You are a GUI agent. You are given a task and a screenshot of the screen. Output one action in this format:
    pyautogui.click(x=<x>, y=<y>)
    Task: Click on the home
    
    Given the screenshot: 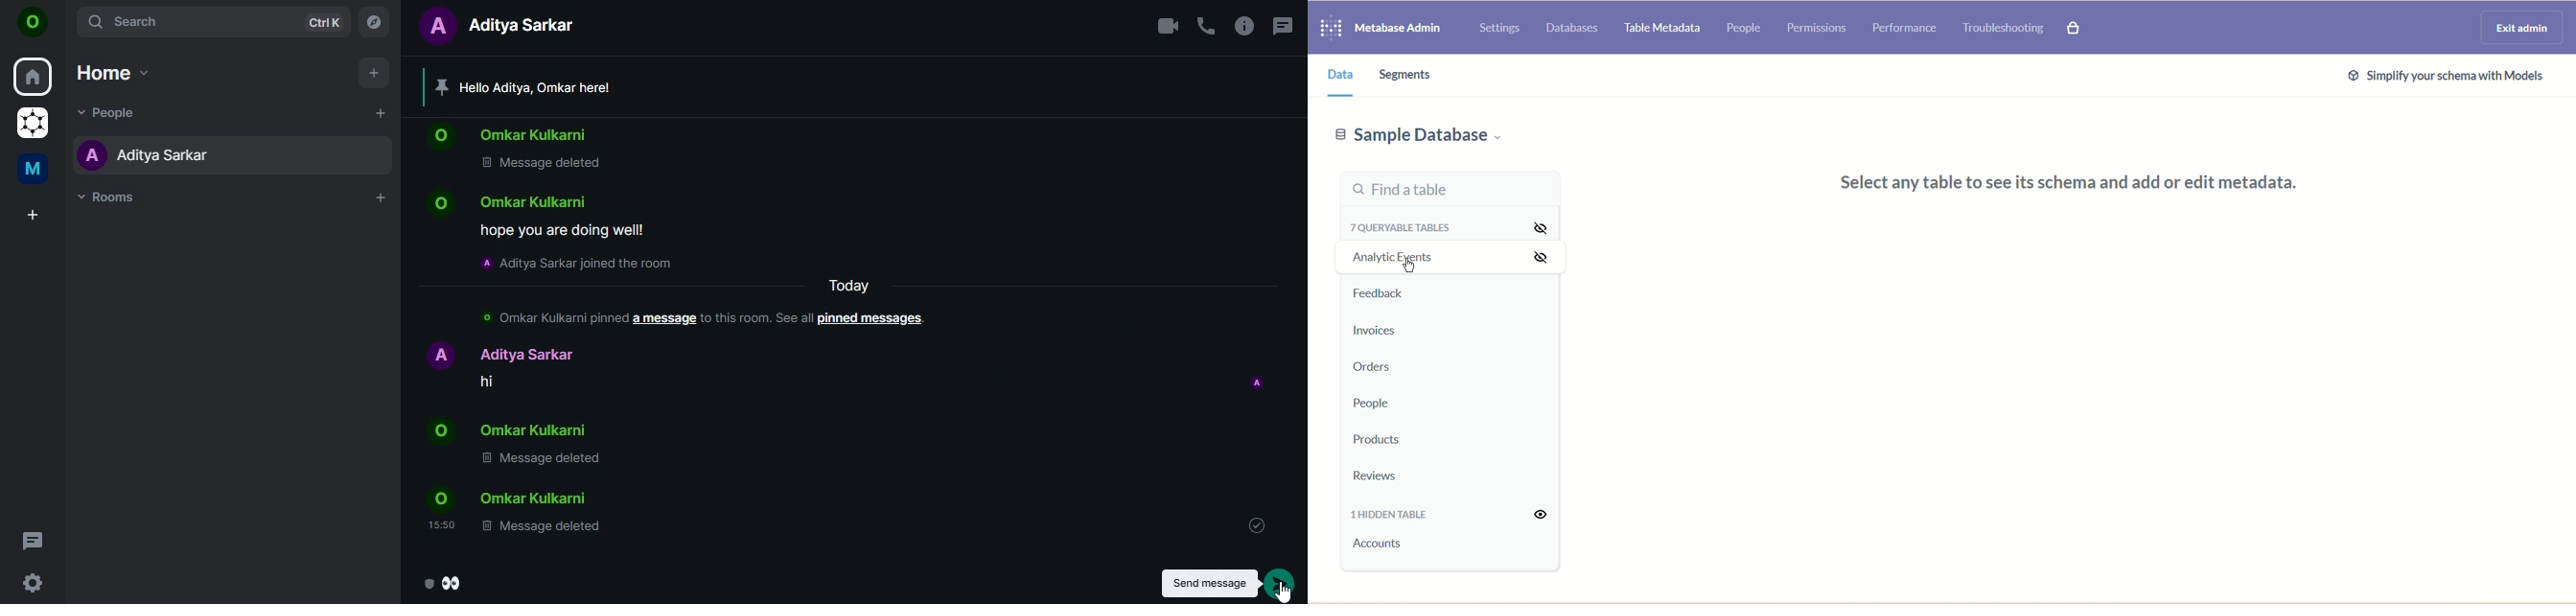 What is the action you would take?
    pyautogui.click(x=33, y=77)
    